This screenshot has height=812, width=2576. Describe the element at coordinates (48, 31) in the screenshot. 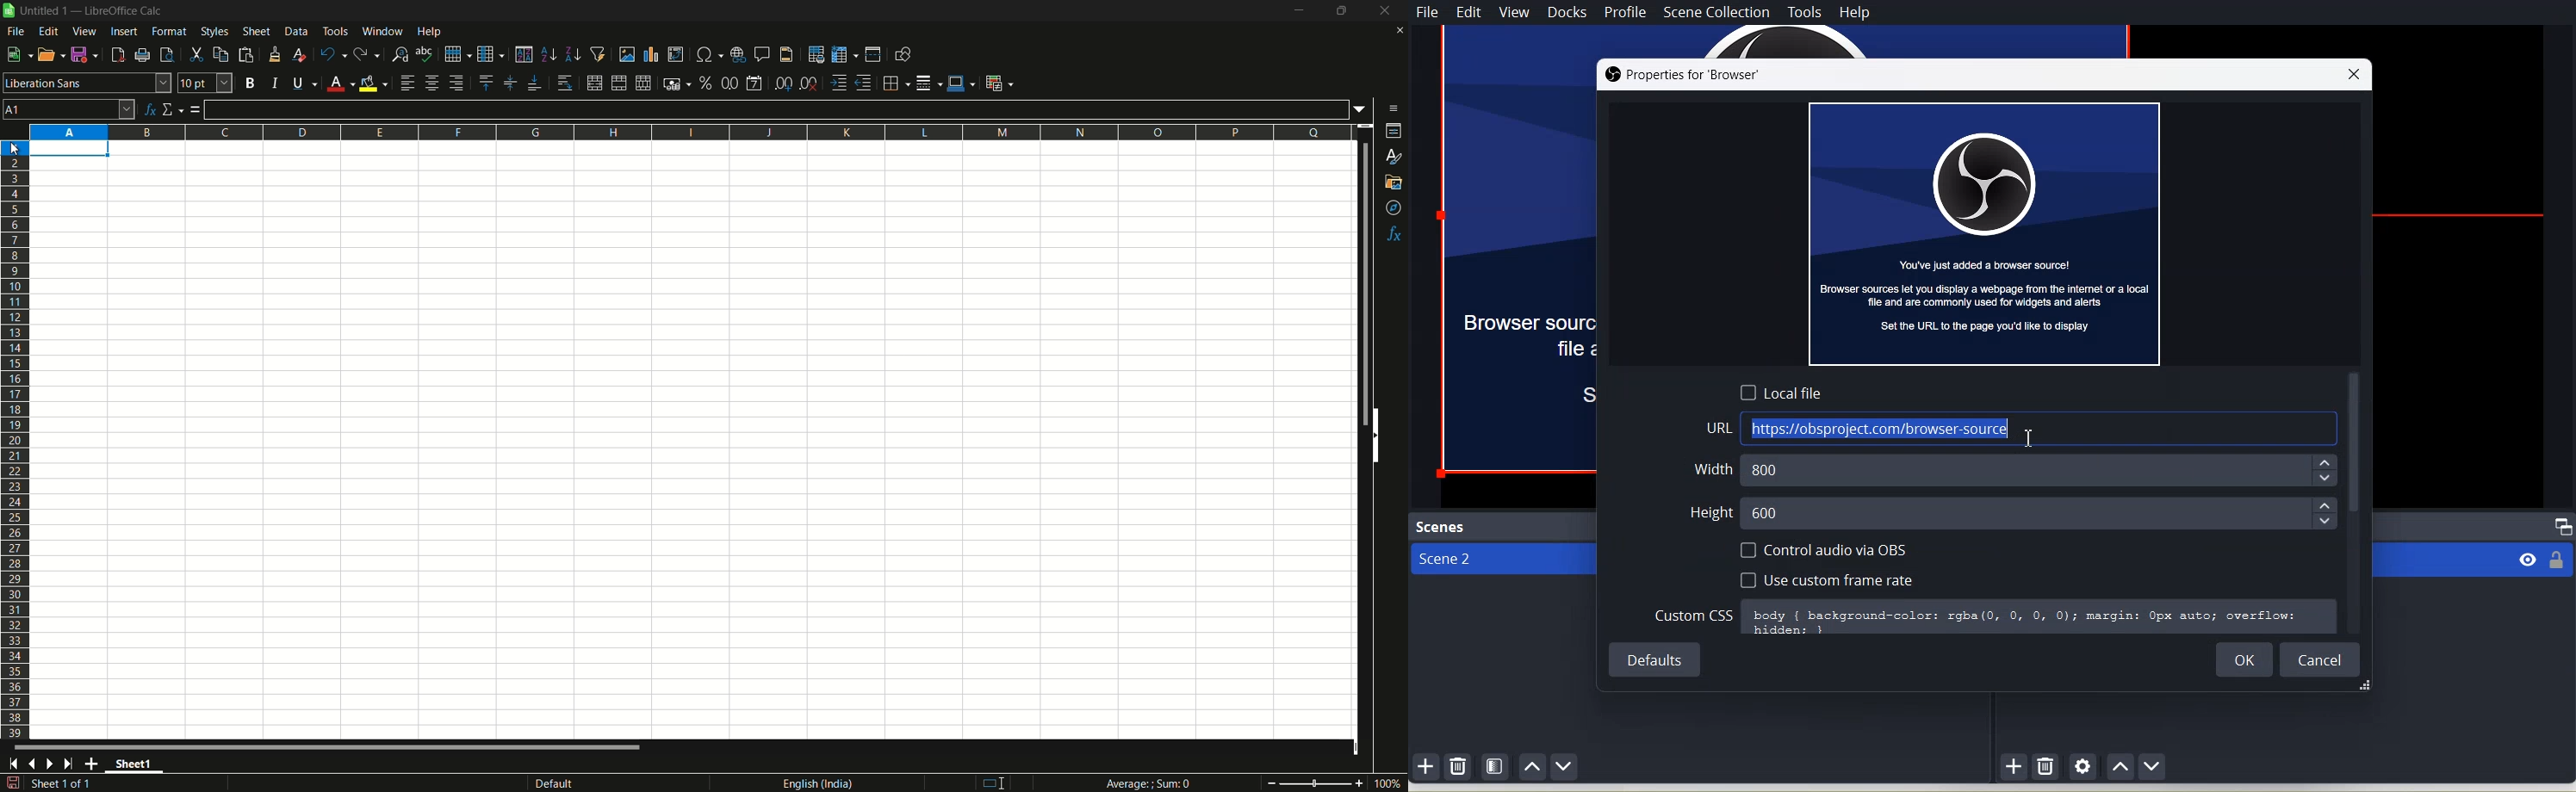

I see `edit menu` at that location.